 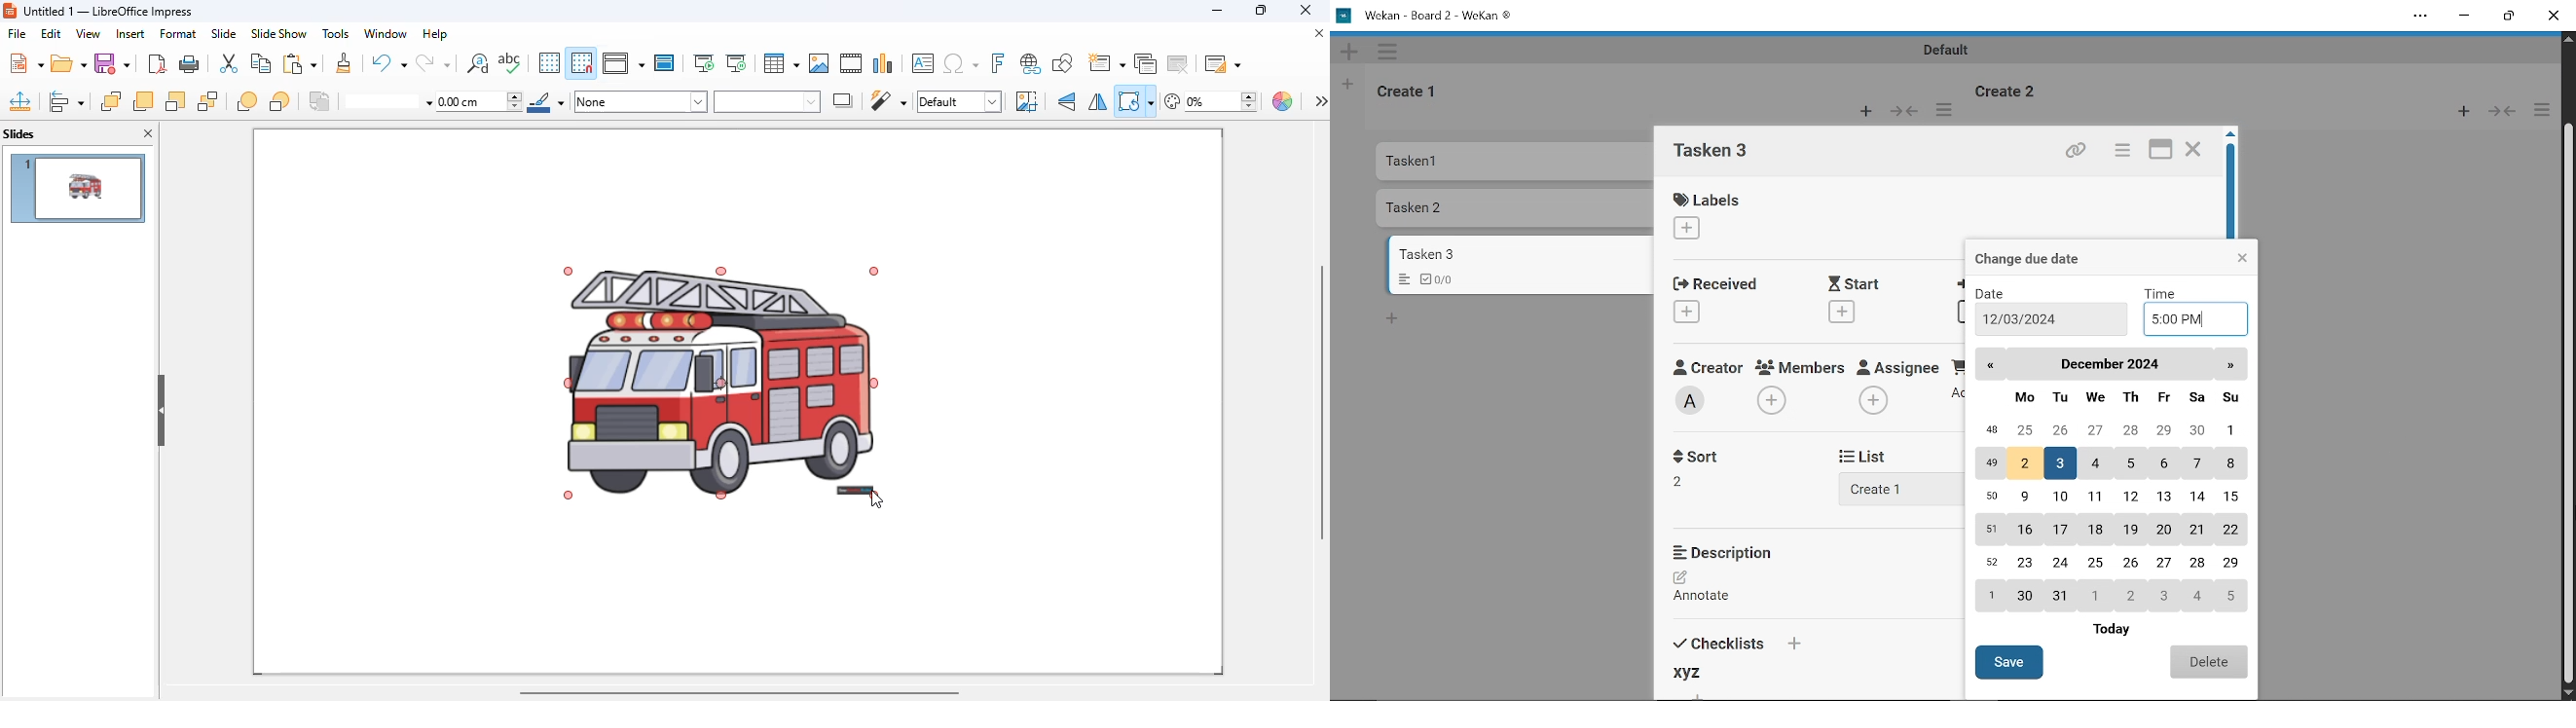 What do you see at coordinates (1523, 253) in the screenshot?
I see `Card titled "Tasken 3"` at bounding box center [1523, 253].